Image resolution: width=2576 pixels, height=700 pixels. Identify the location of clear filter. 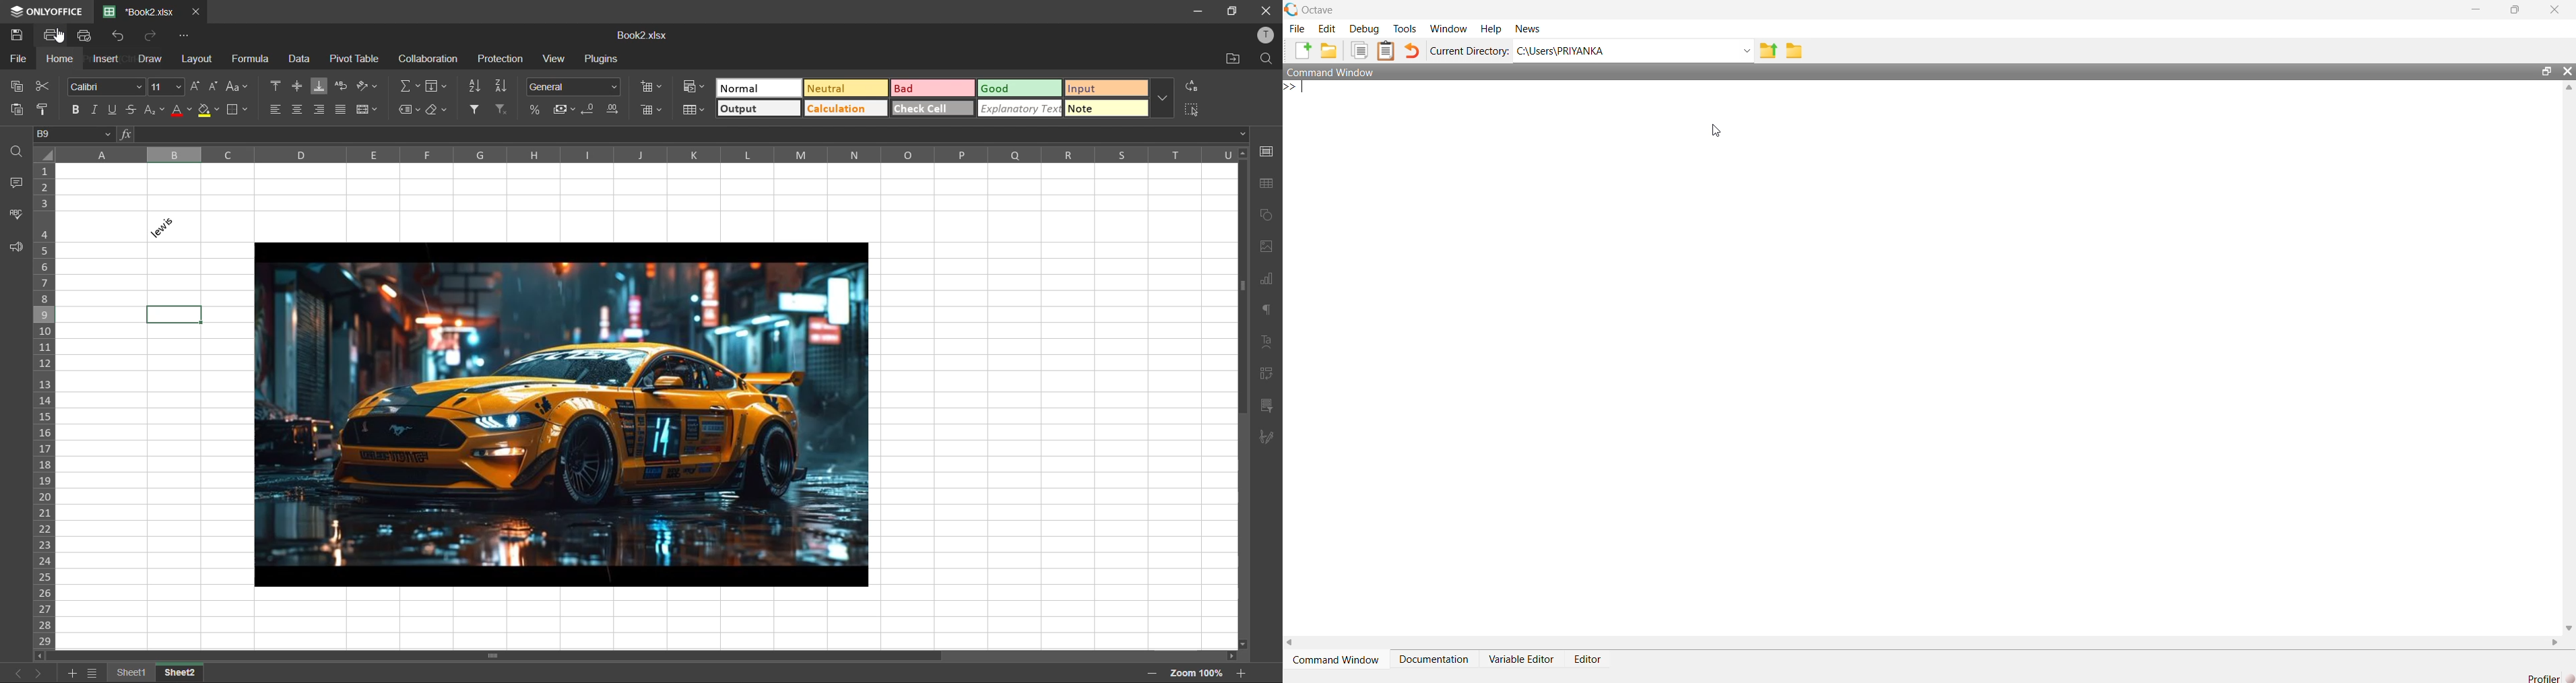
(502, 110).